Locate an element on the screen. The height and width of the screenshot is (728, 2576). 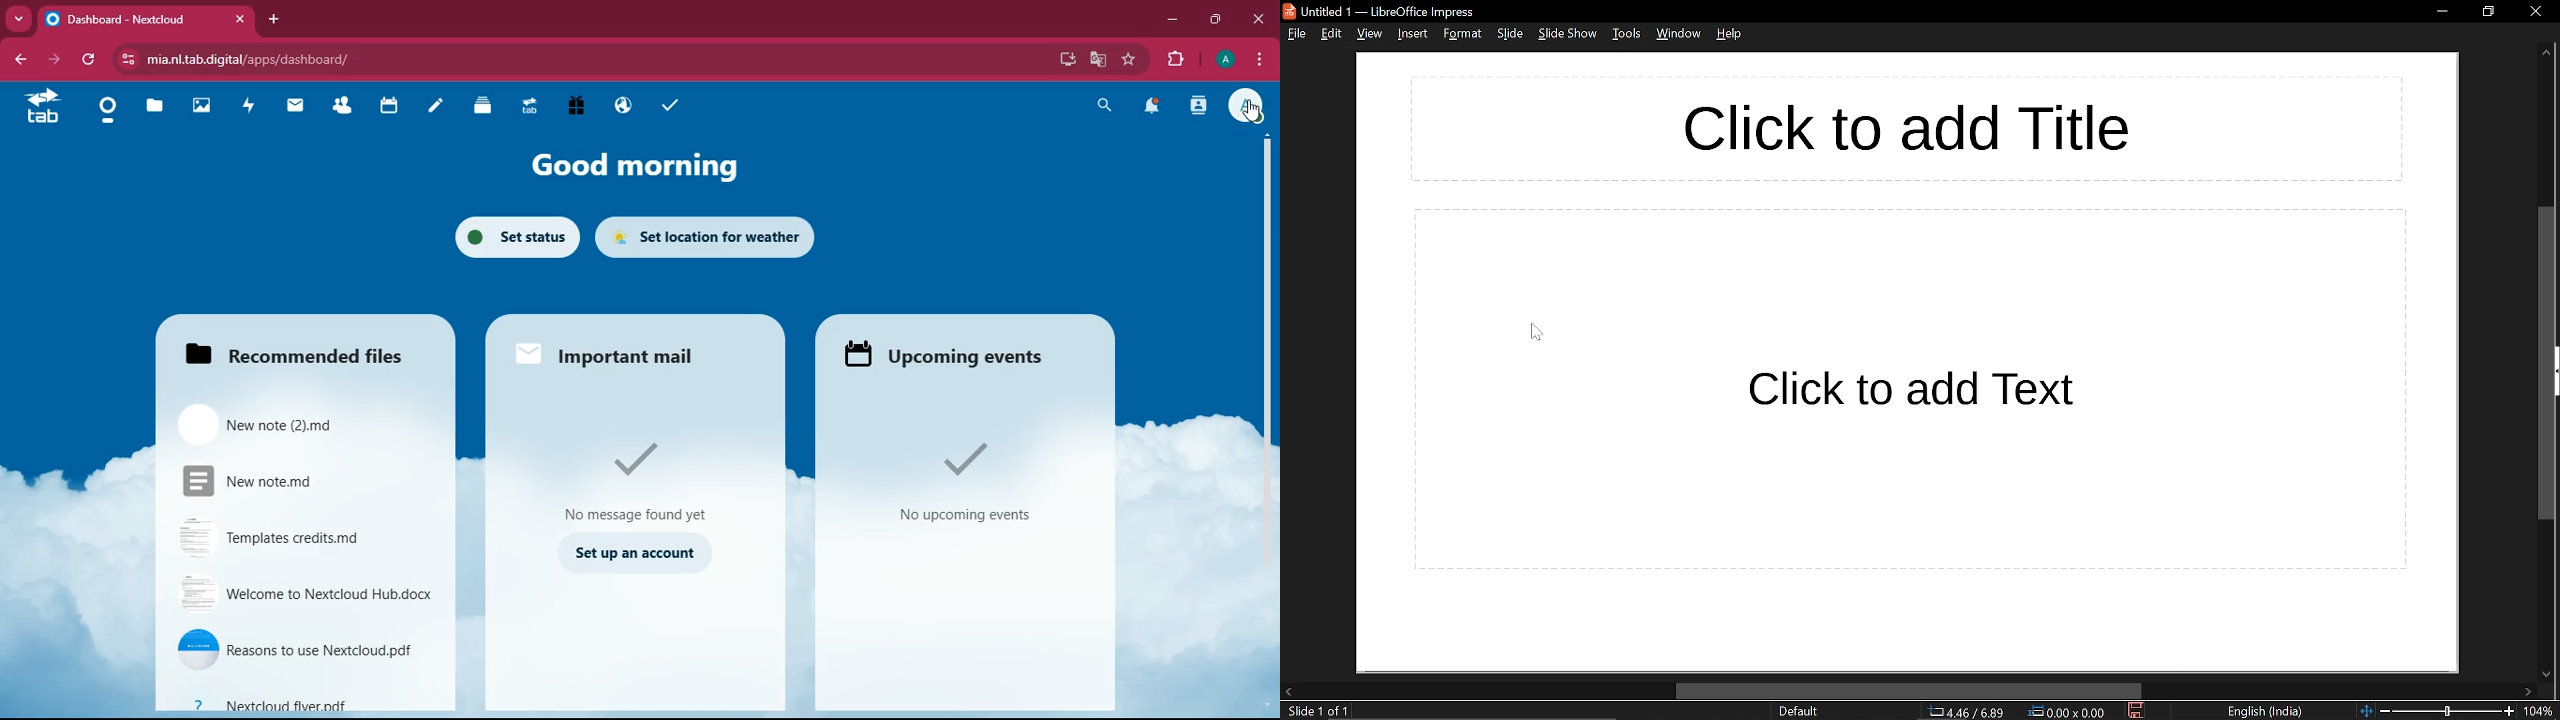
current slide is located at coordinates (1316, 712).